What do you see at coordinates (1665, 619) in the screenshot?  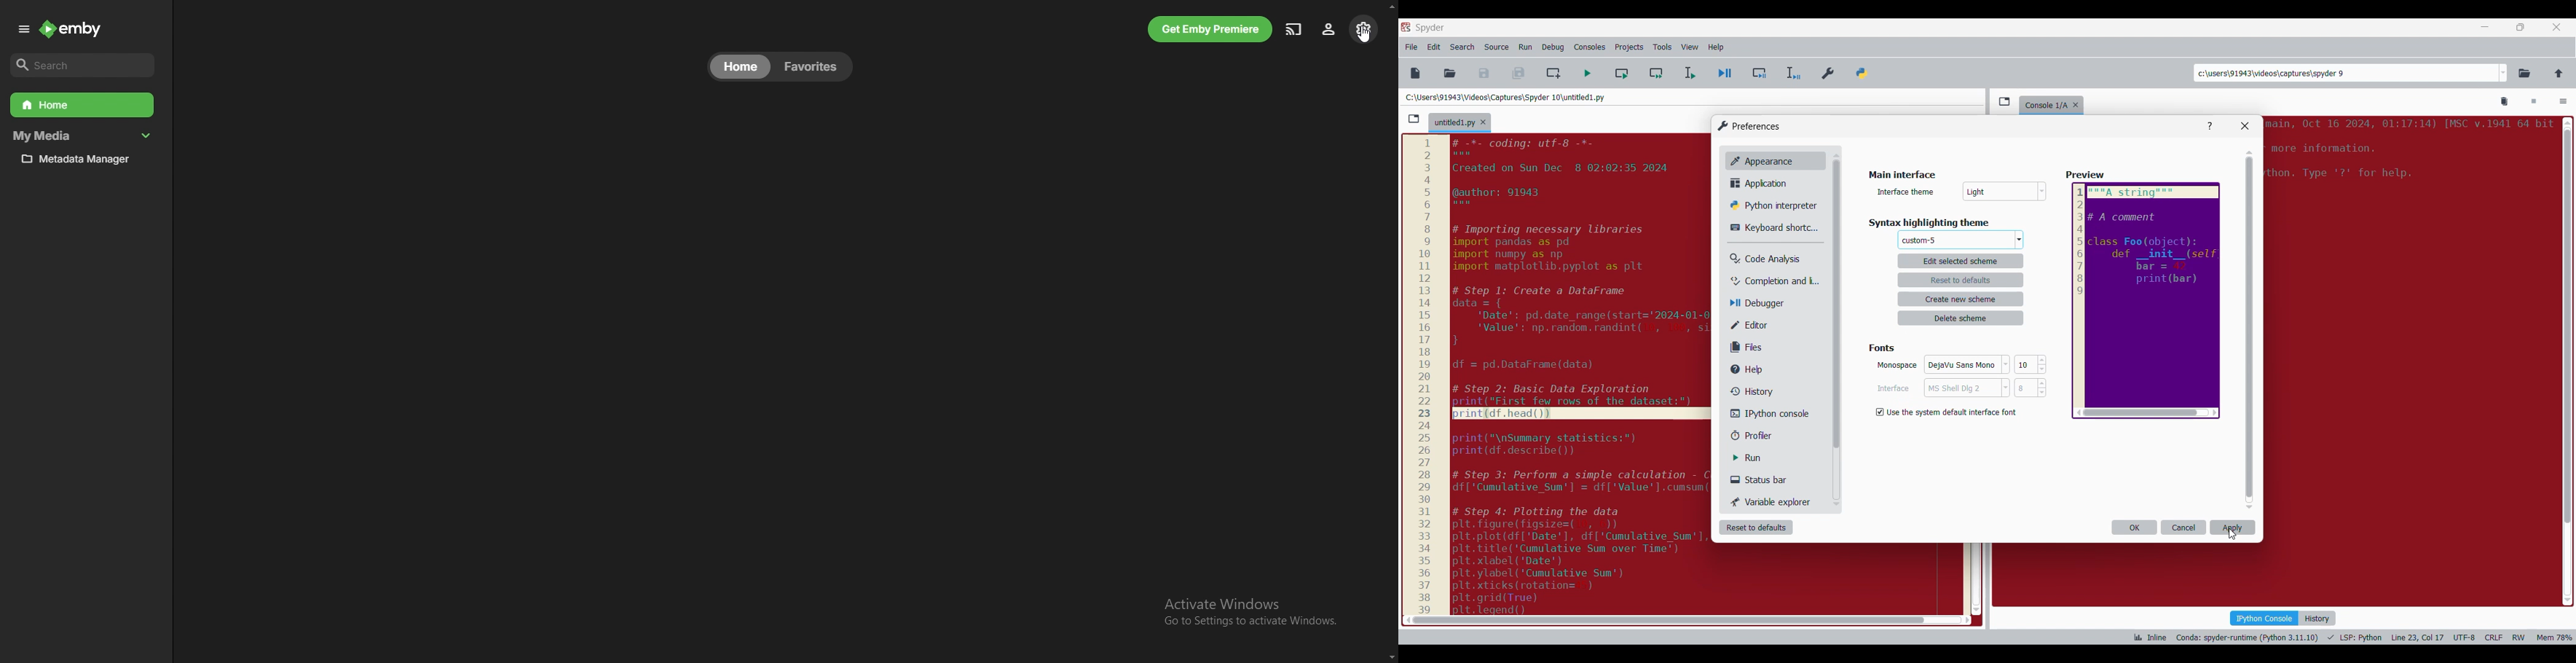 I see `scroll bar` at bounding box center [1665, 619].